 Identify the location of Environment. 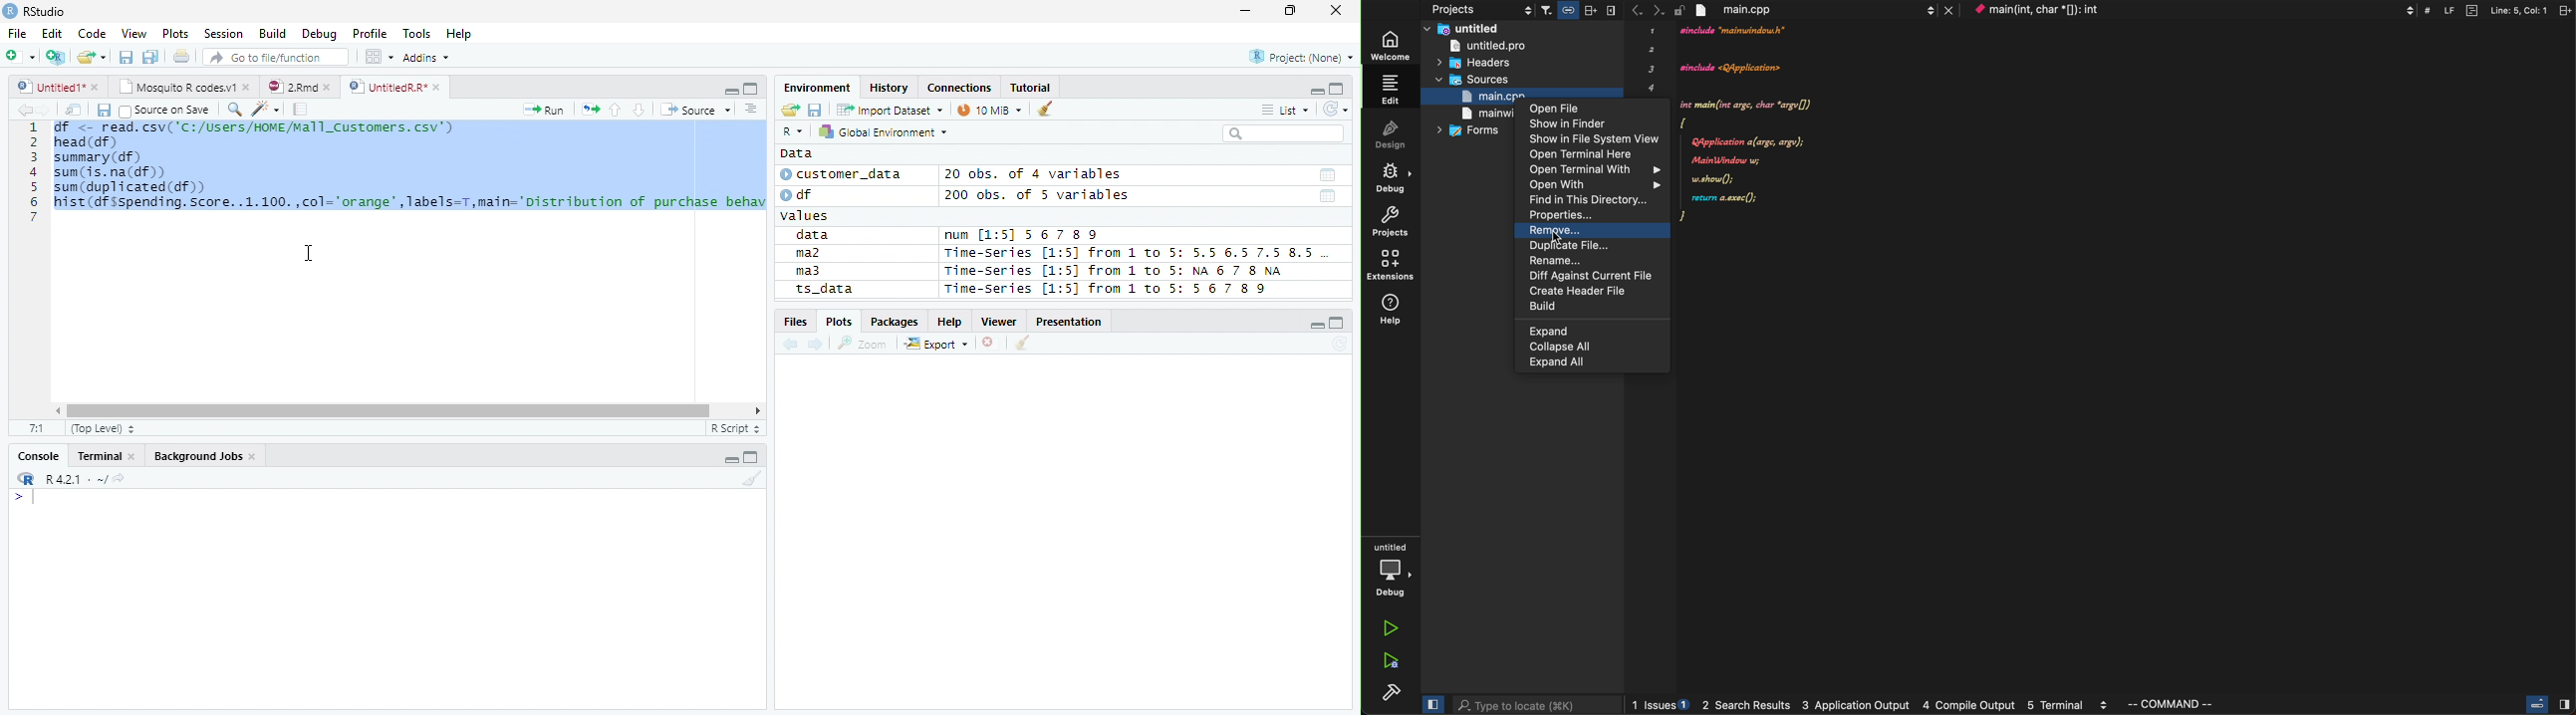
(819, 88).